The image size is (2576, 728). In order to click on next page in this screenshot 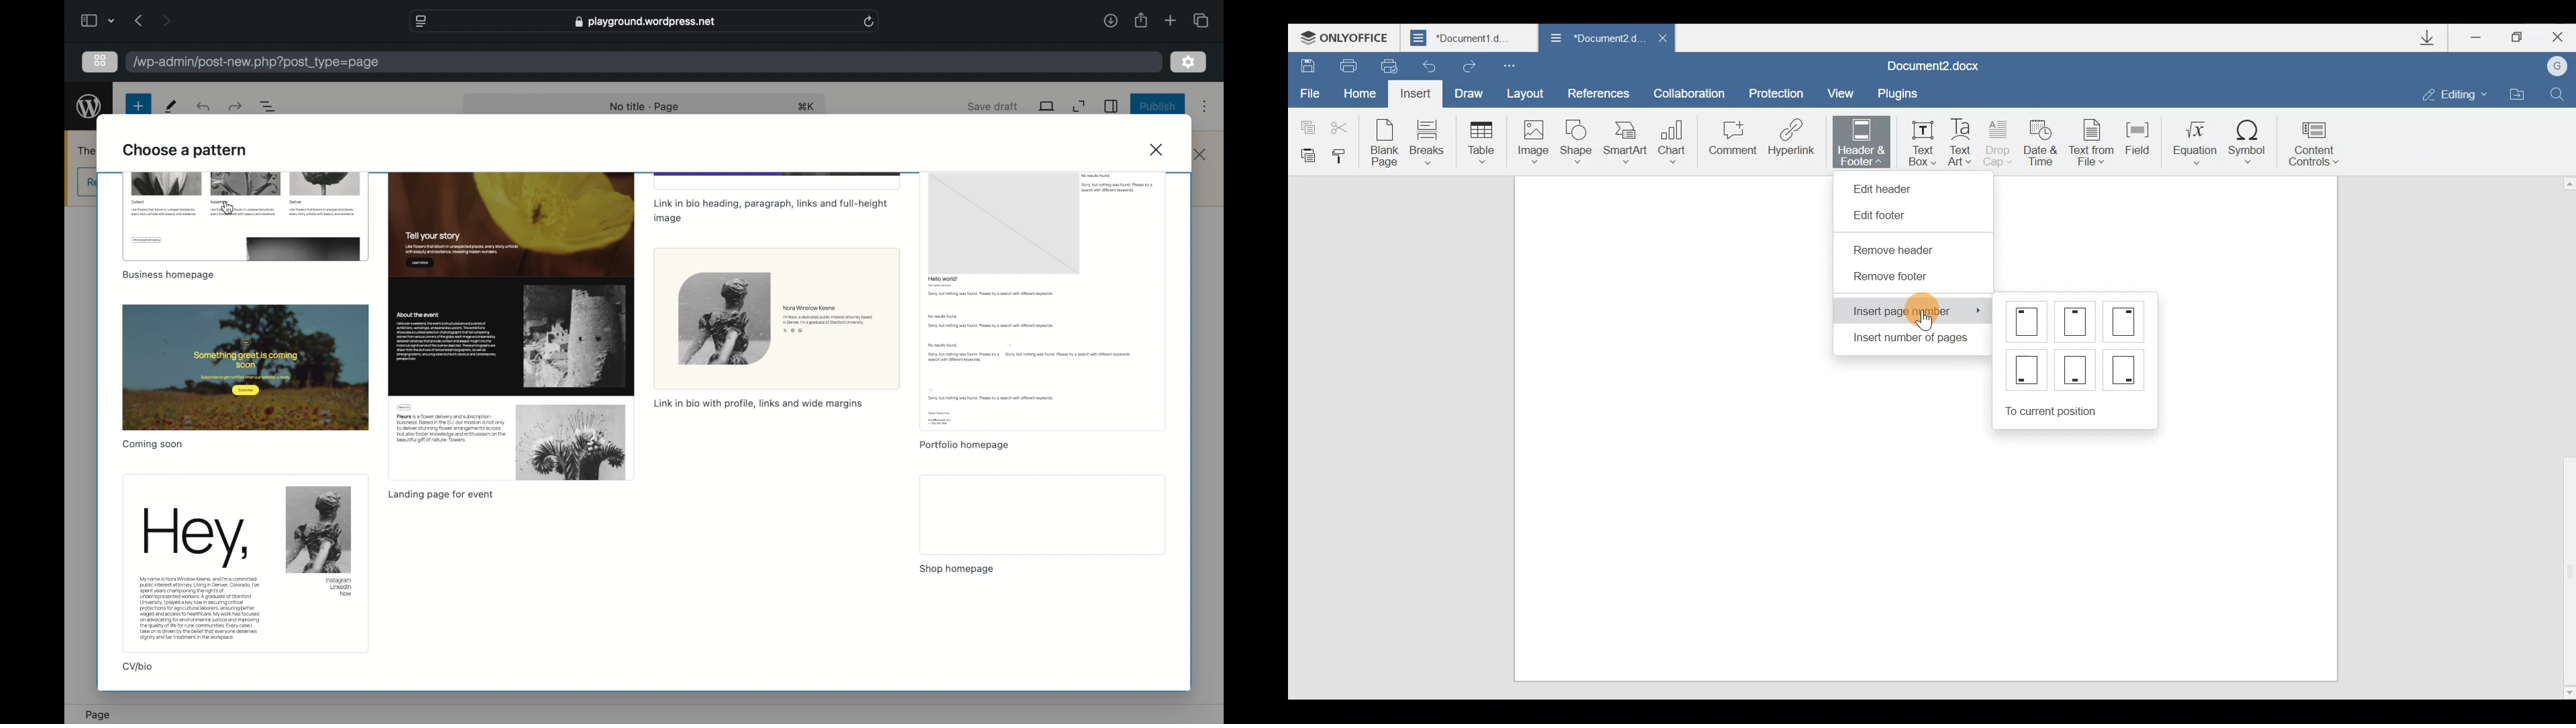, I will do `click(166, 20)`.